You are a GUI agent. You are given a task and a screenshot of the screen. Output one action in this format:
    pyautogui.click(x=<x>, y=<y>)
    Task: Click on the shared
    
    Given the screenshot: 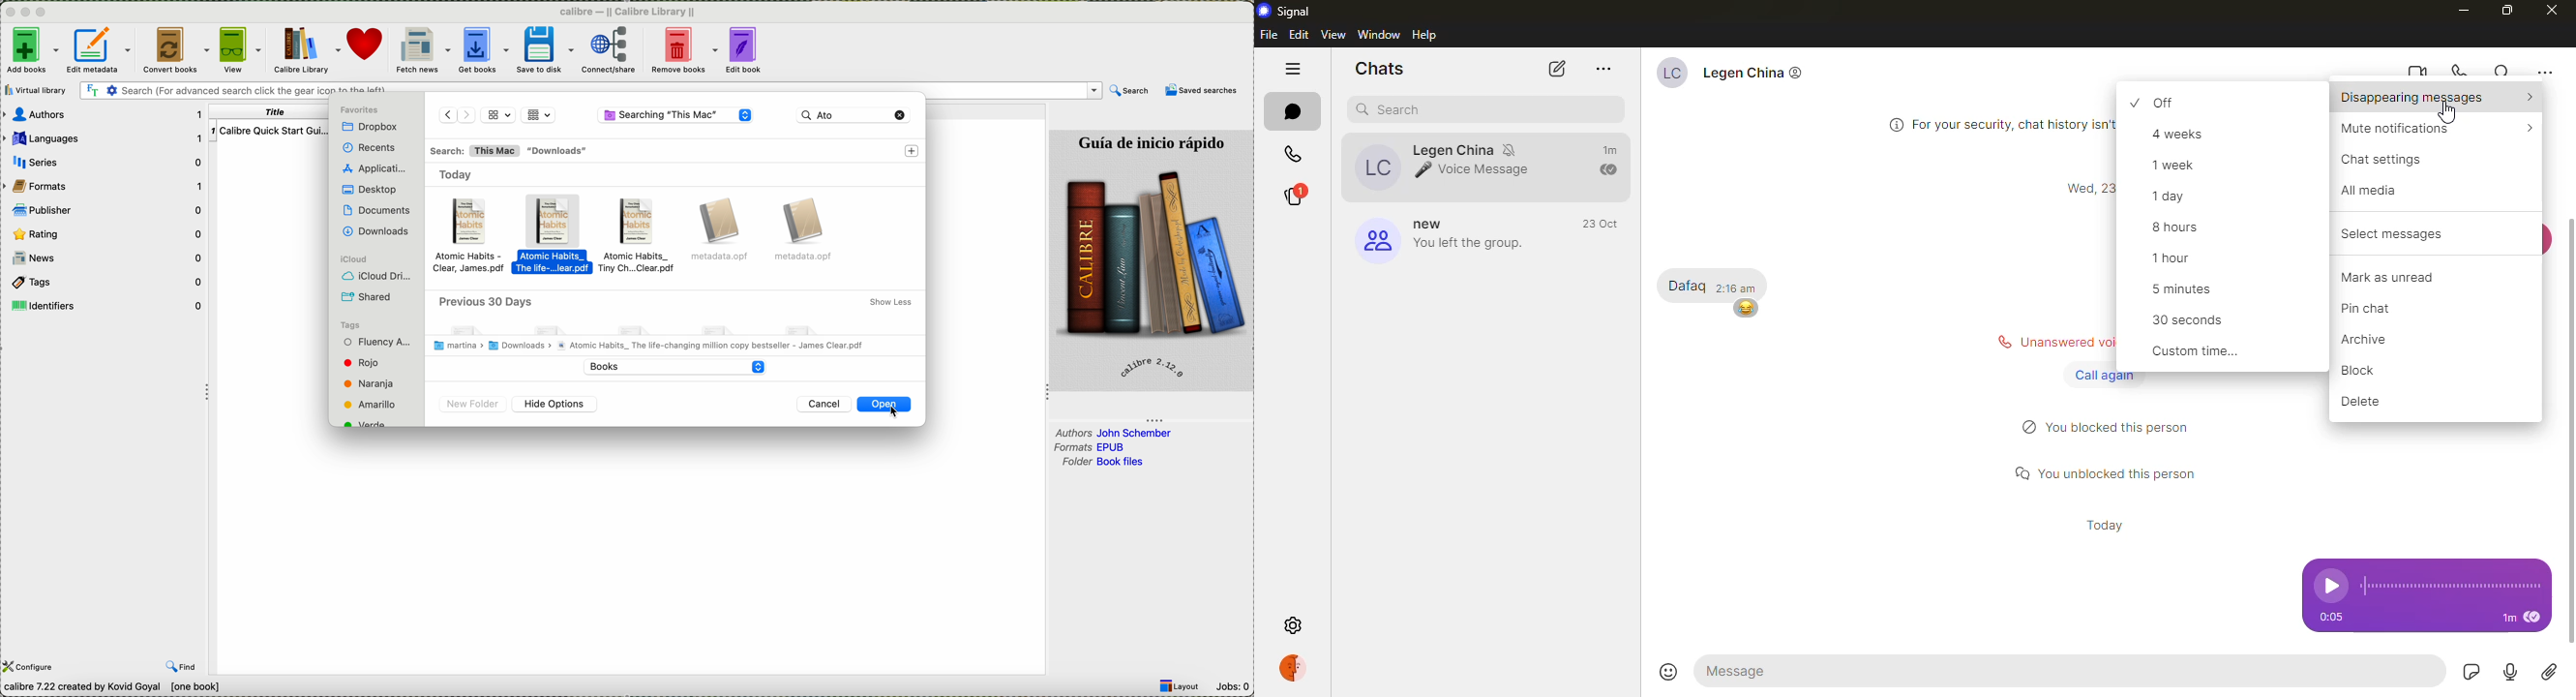 What is the action you would take?
    pyautogui.click(x=370, y=297)
    